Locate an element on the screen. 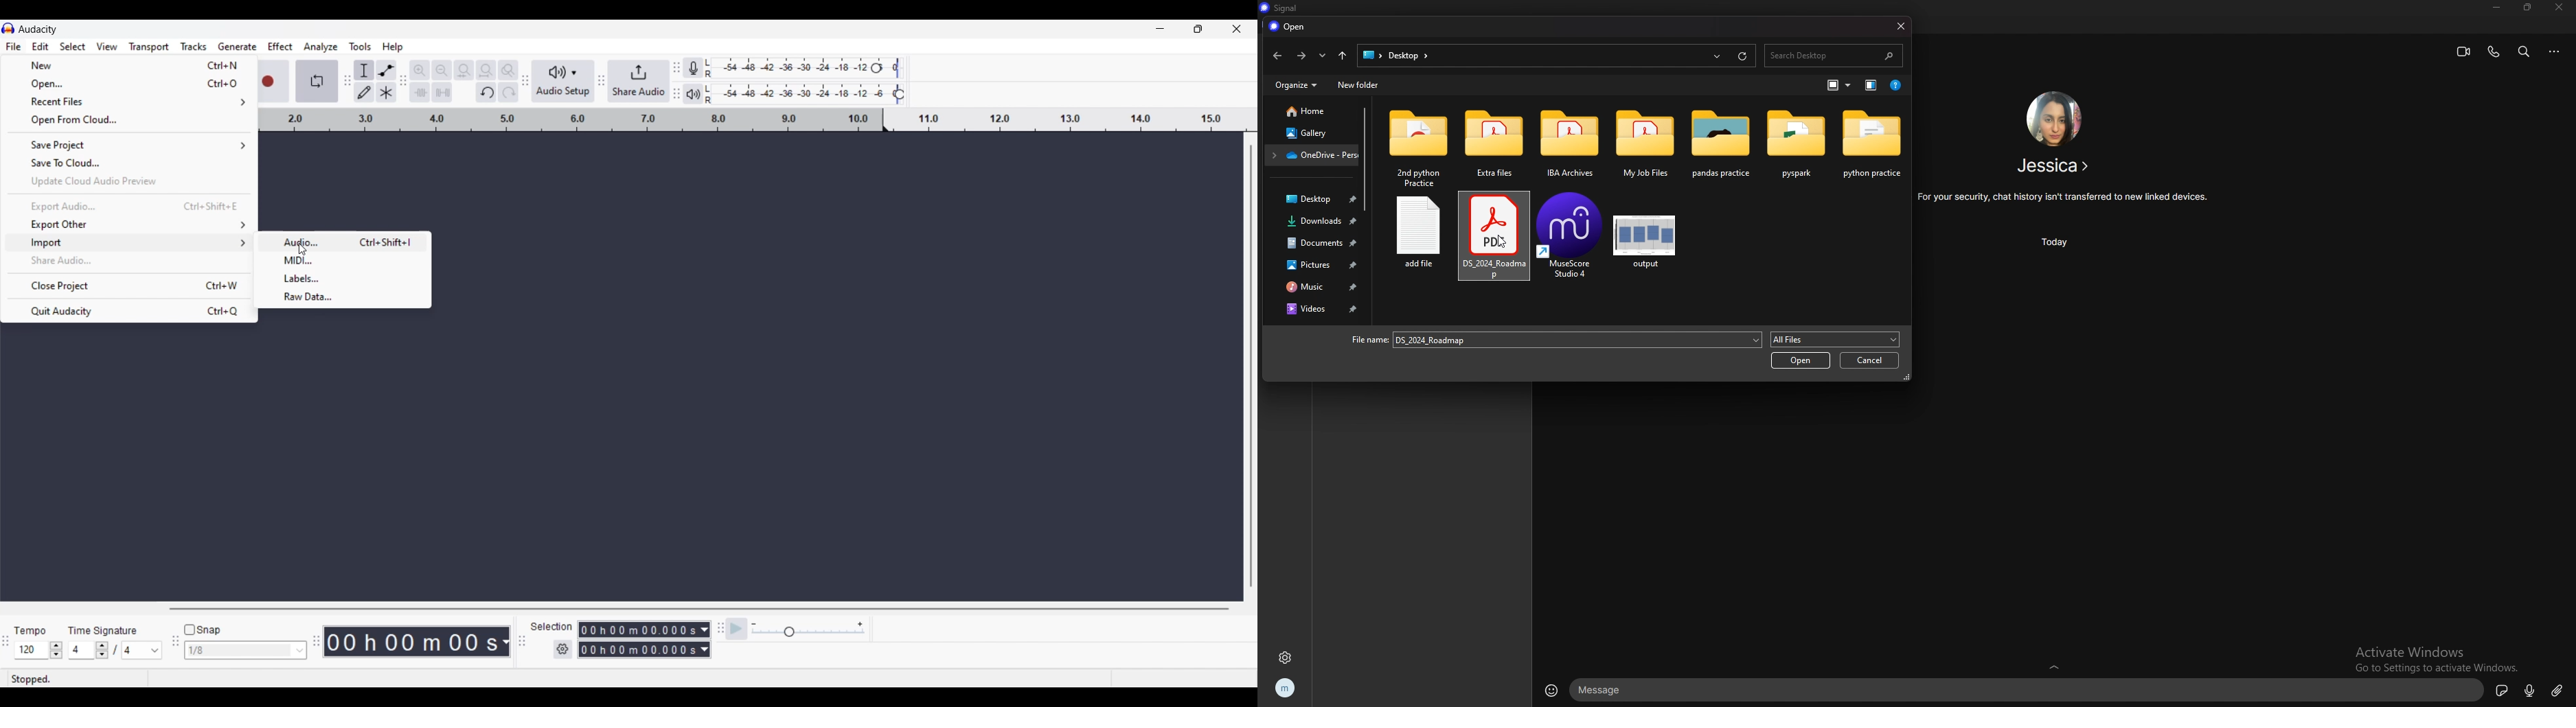  Zoom in is located at coordinates (421, 70).